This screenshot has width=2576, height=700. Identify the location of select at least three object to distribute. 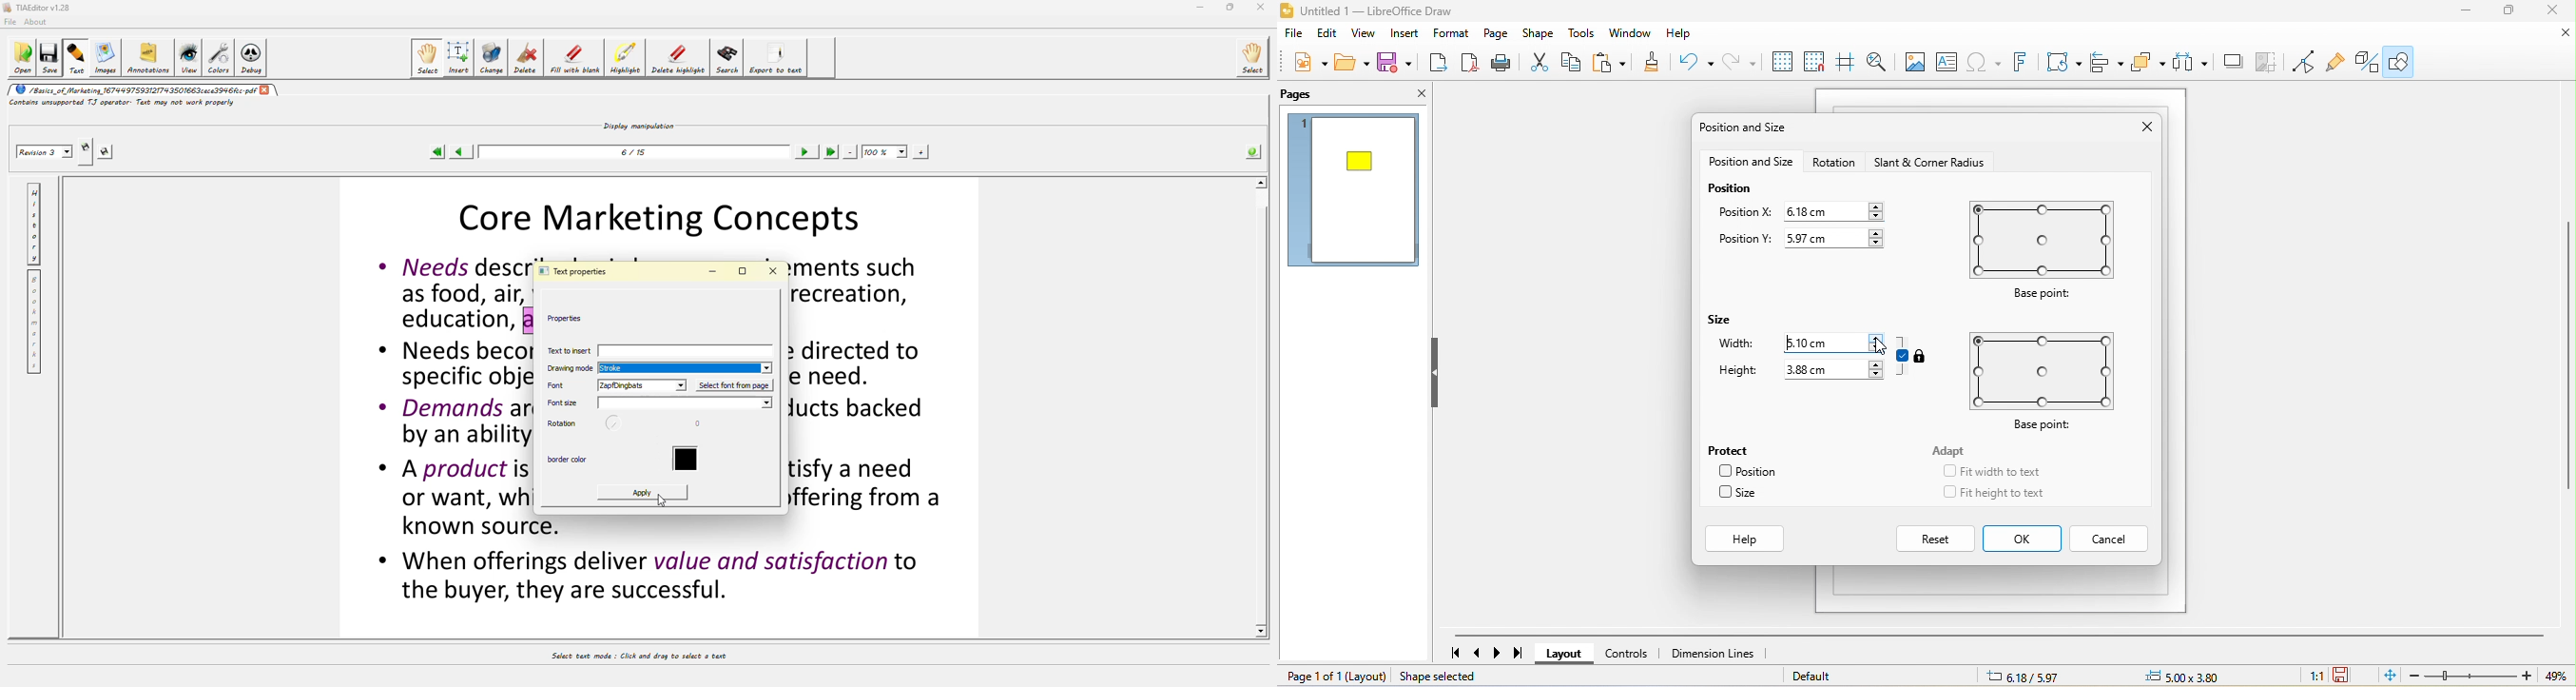
(2193, 61).